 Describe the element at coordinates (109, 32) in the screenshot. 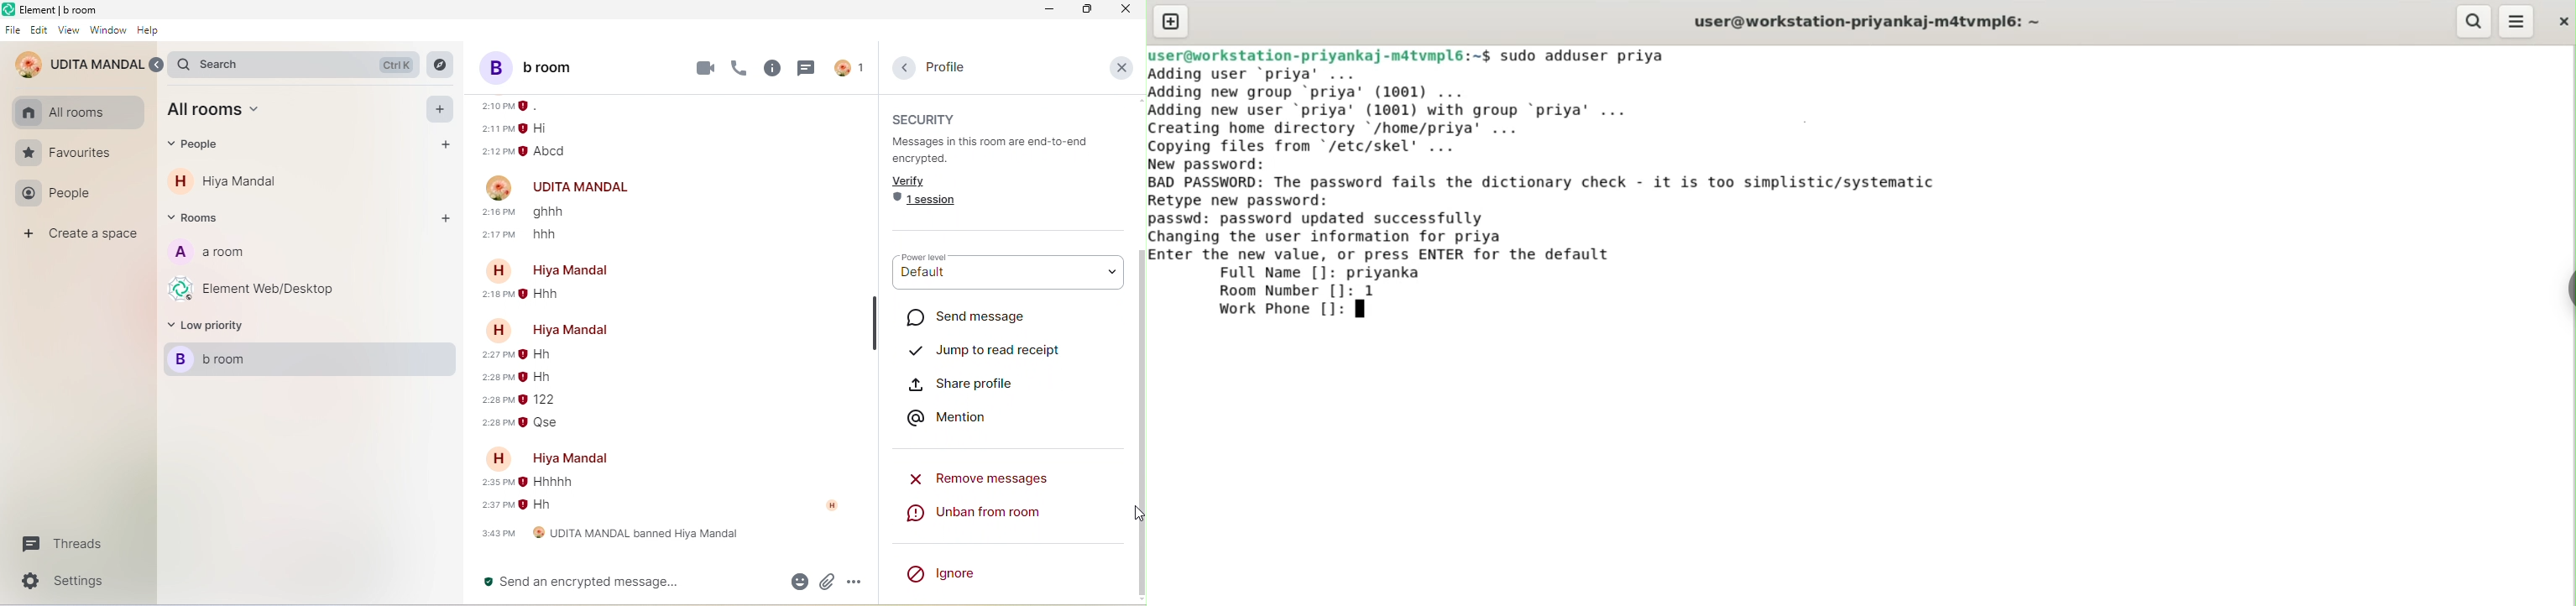

I see `window` at that location.